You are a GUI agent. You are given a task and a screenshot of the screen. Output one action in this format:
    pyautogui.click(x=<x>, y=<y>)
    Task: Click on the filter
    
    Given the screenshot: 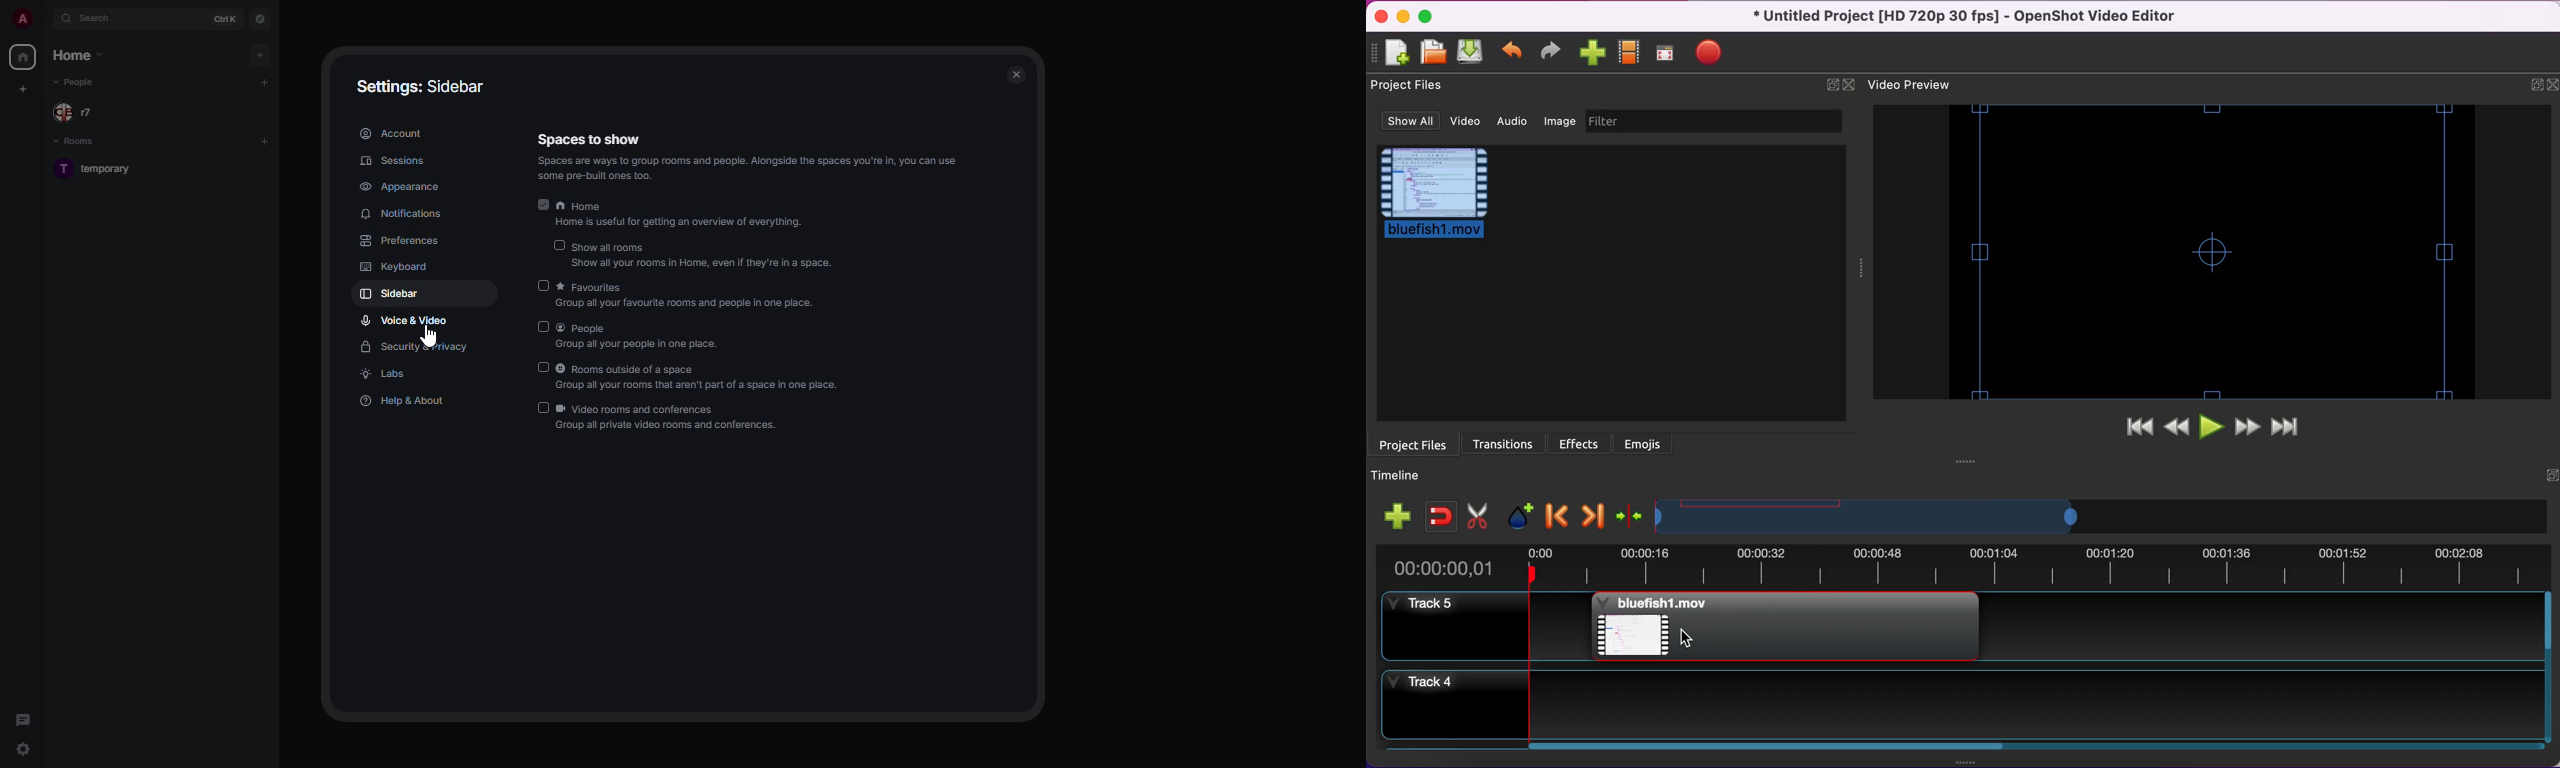 What is the action you would take?
    pyautogui.click(x=1724, y=121)
    